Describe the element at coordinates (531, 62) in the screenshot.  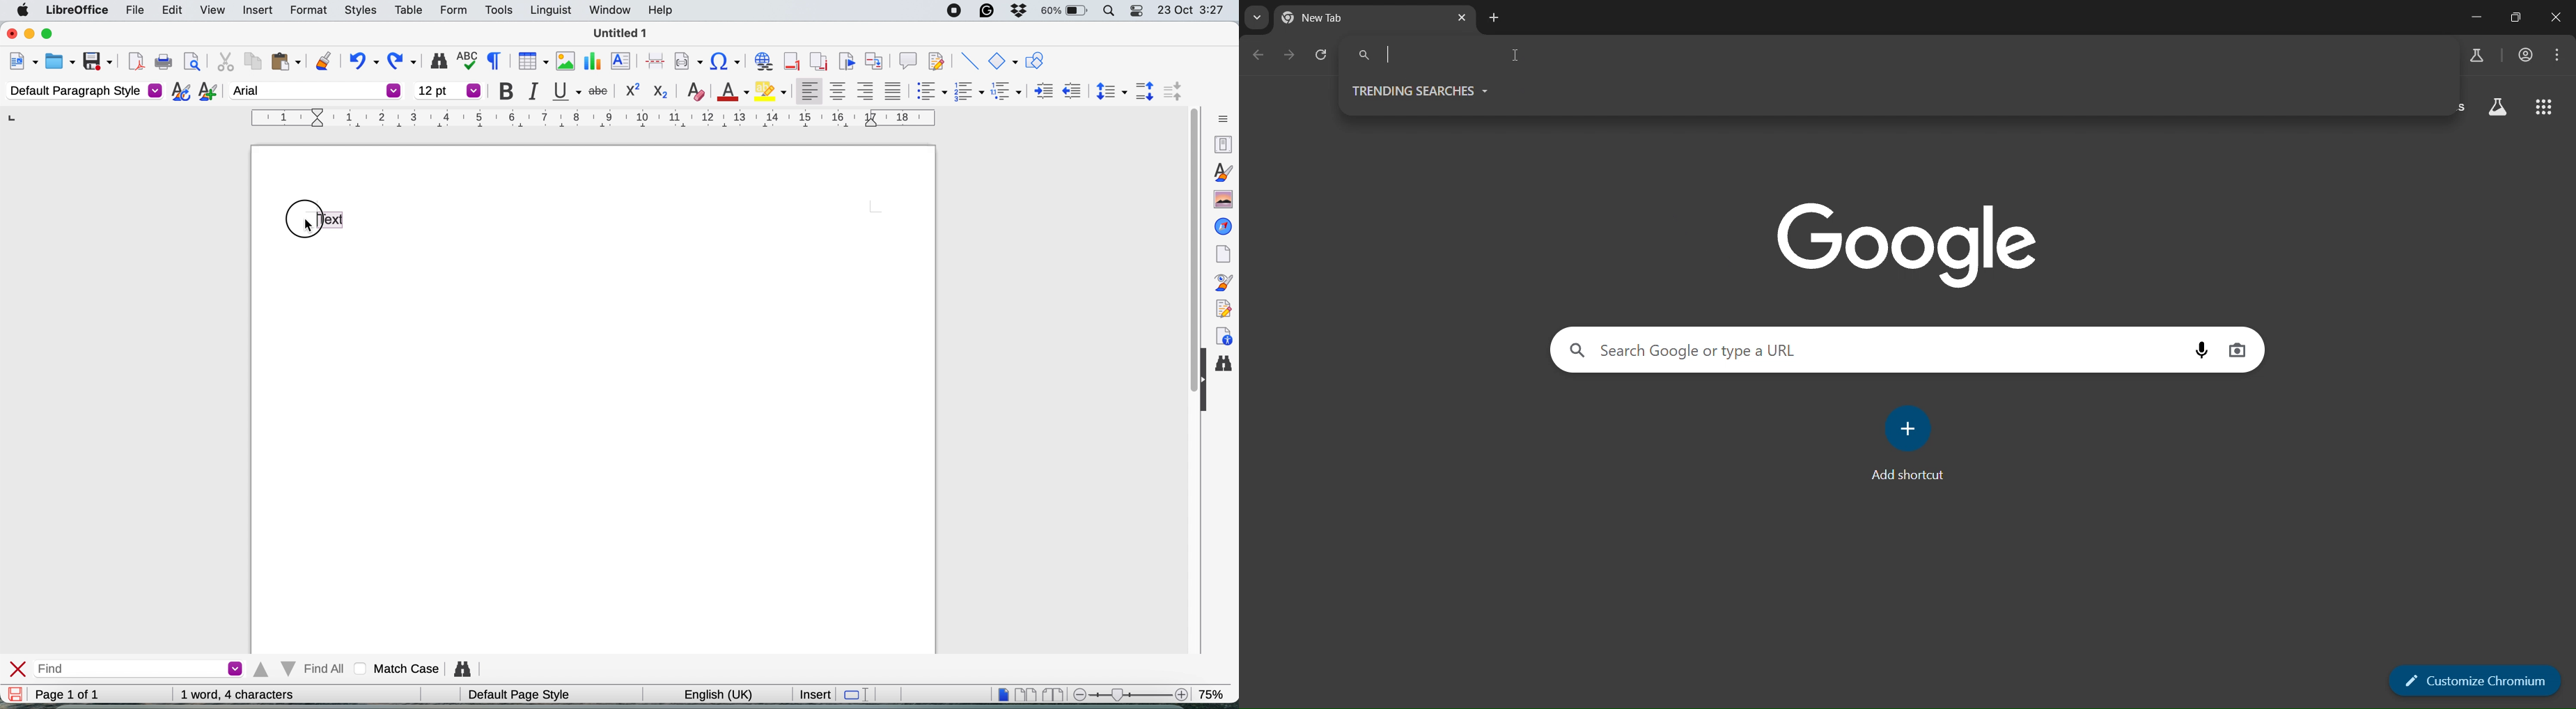
I see `insert table` at that location.